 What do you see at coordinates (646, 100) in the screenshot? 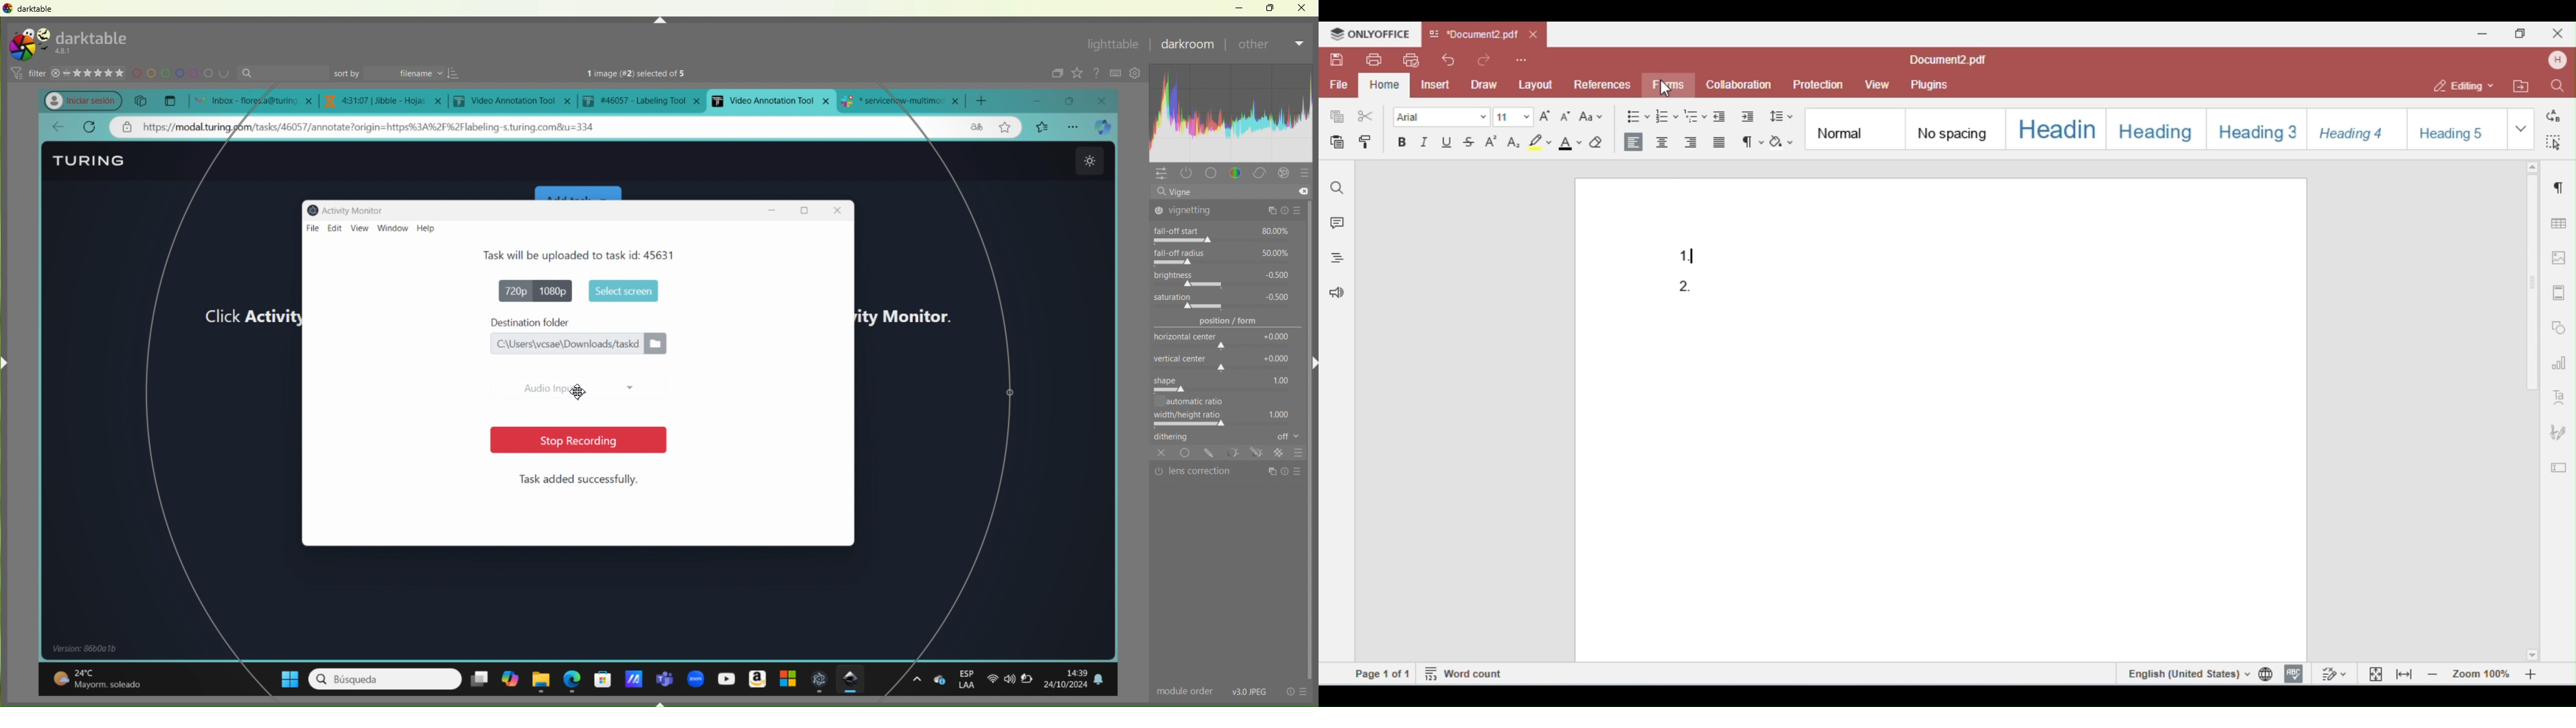
I see `tab` at bounding box center [646, 100].